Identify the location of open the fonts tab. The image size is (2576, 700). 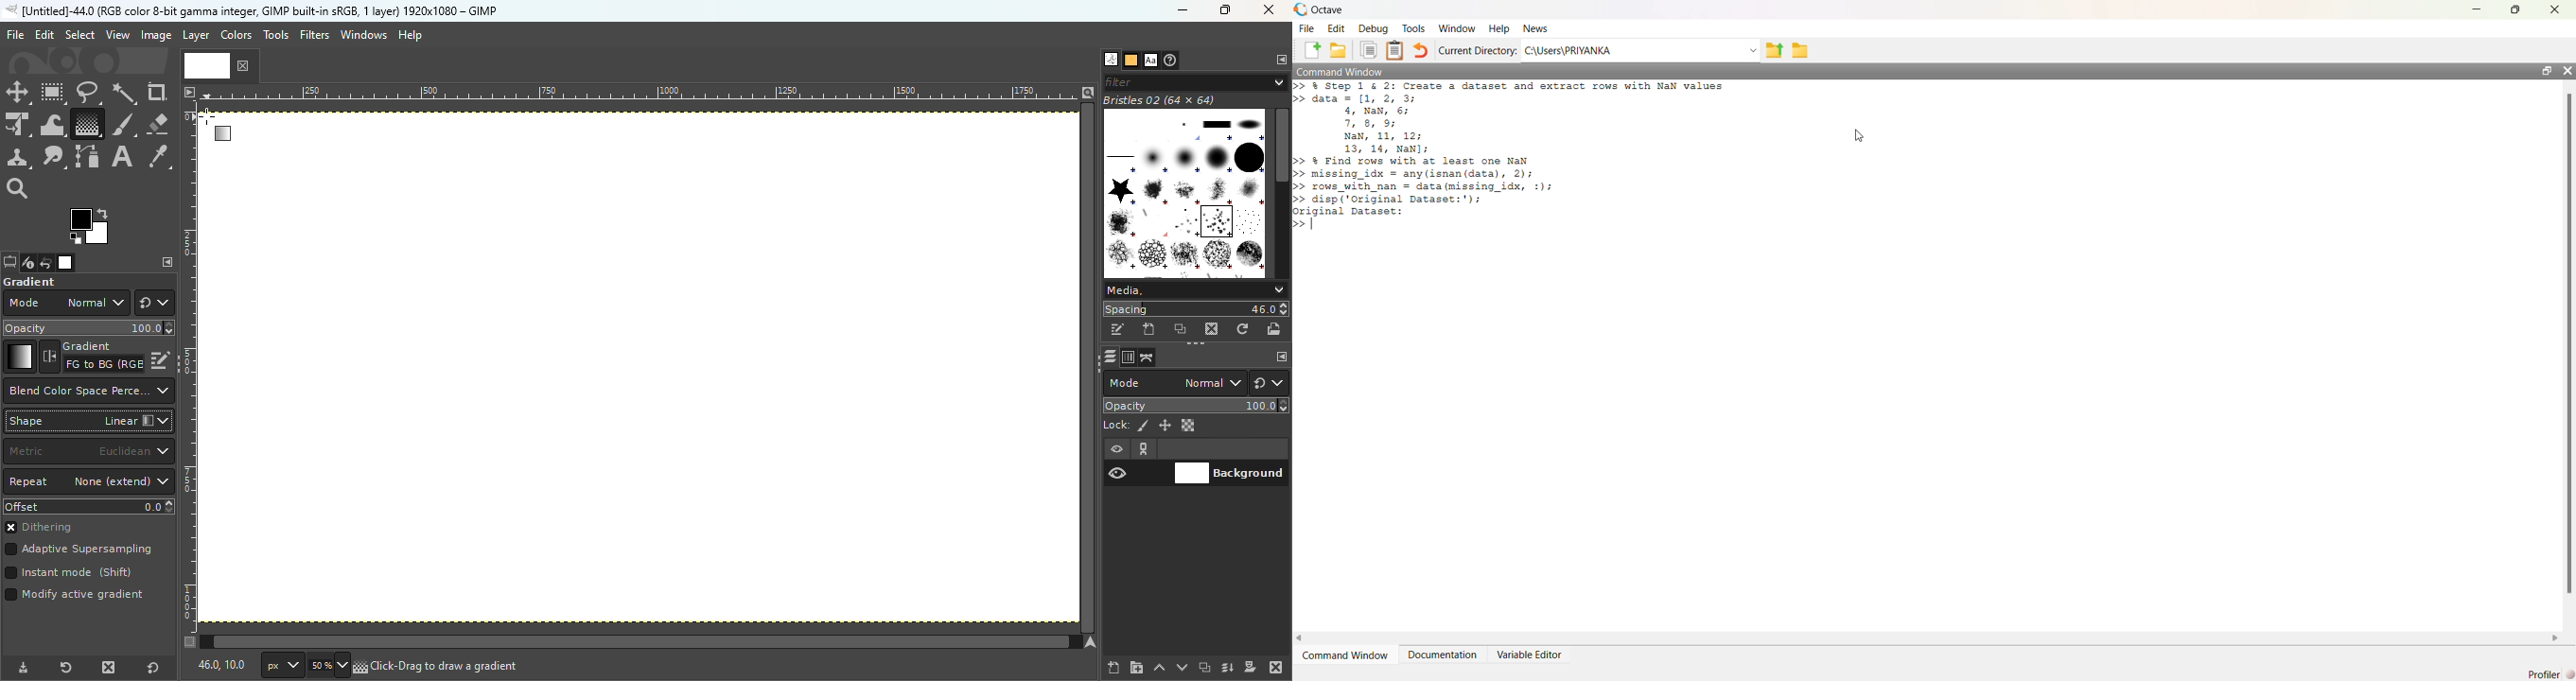
(1150, 61).